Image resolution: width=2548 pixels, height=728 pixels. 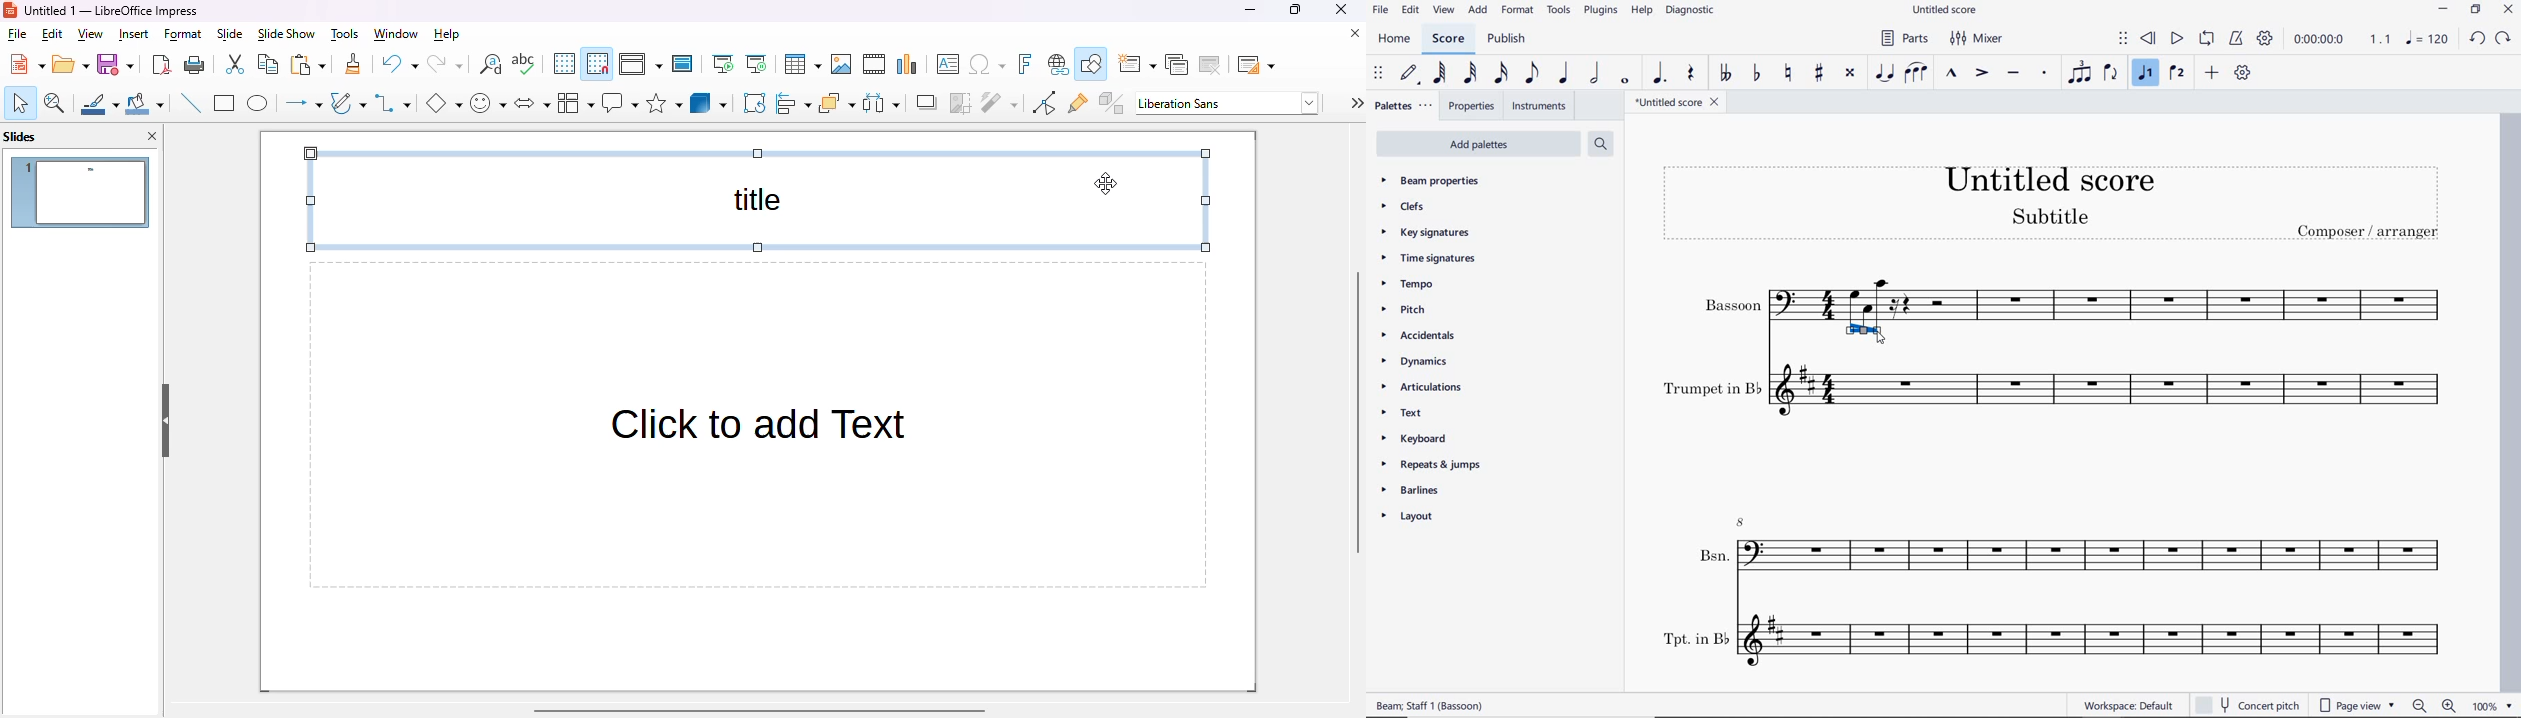 I want to click on flowchart, so click(x=575, y=103).